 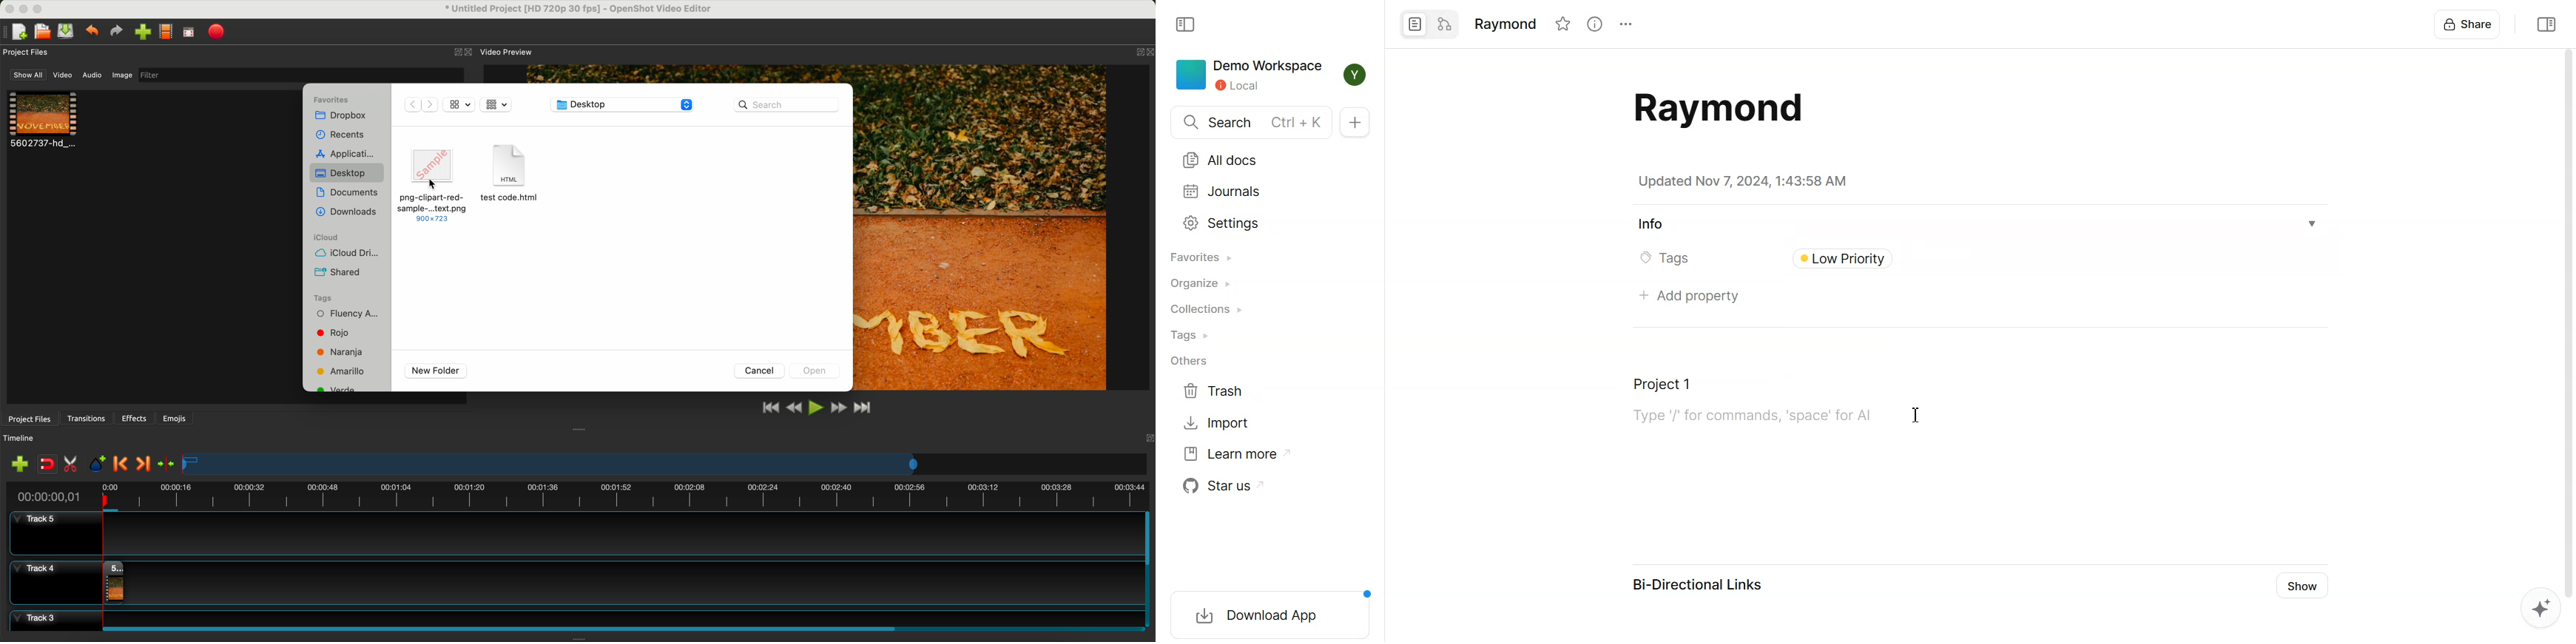 What do you see at coordinates (344, 372) in the screenshot?
I see `Amarilo` at bounding box center [344, 372].